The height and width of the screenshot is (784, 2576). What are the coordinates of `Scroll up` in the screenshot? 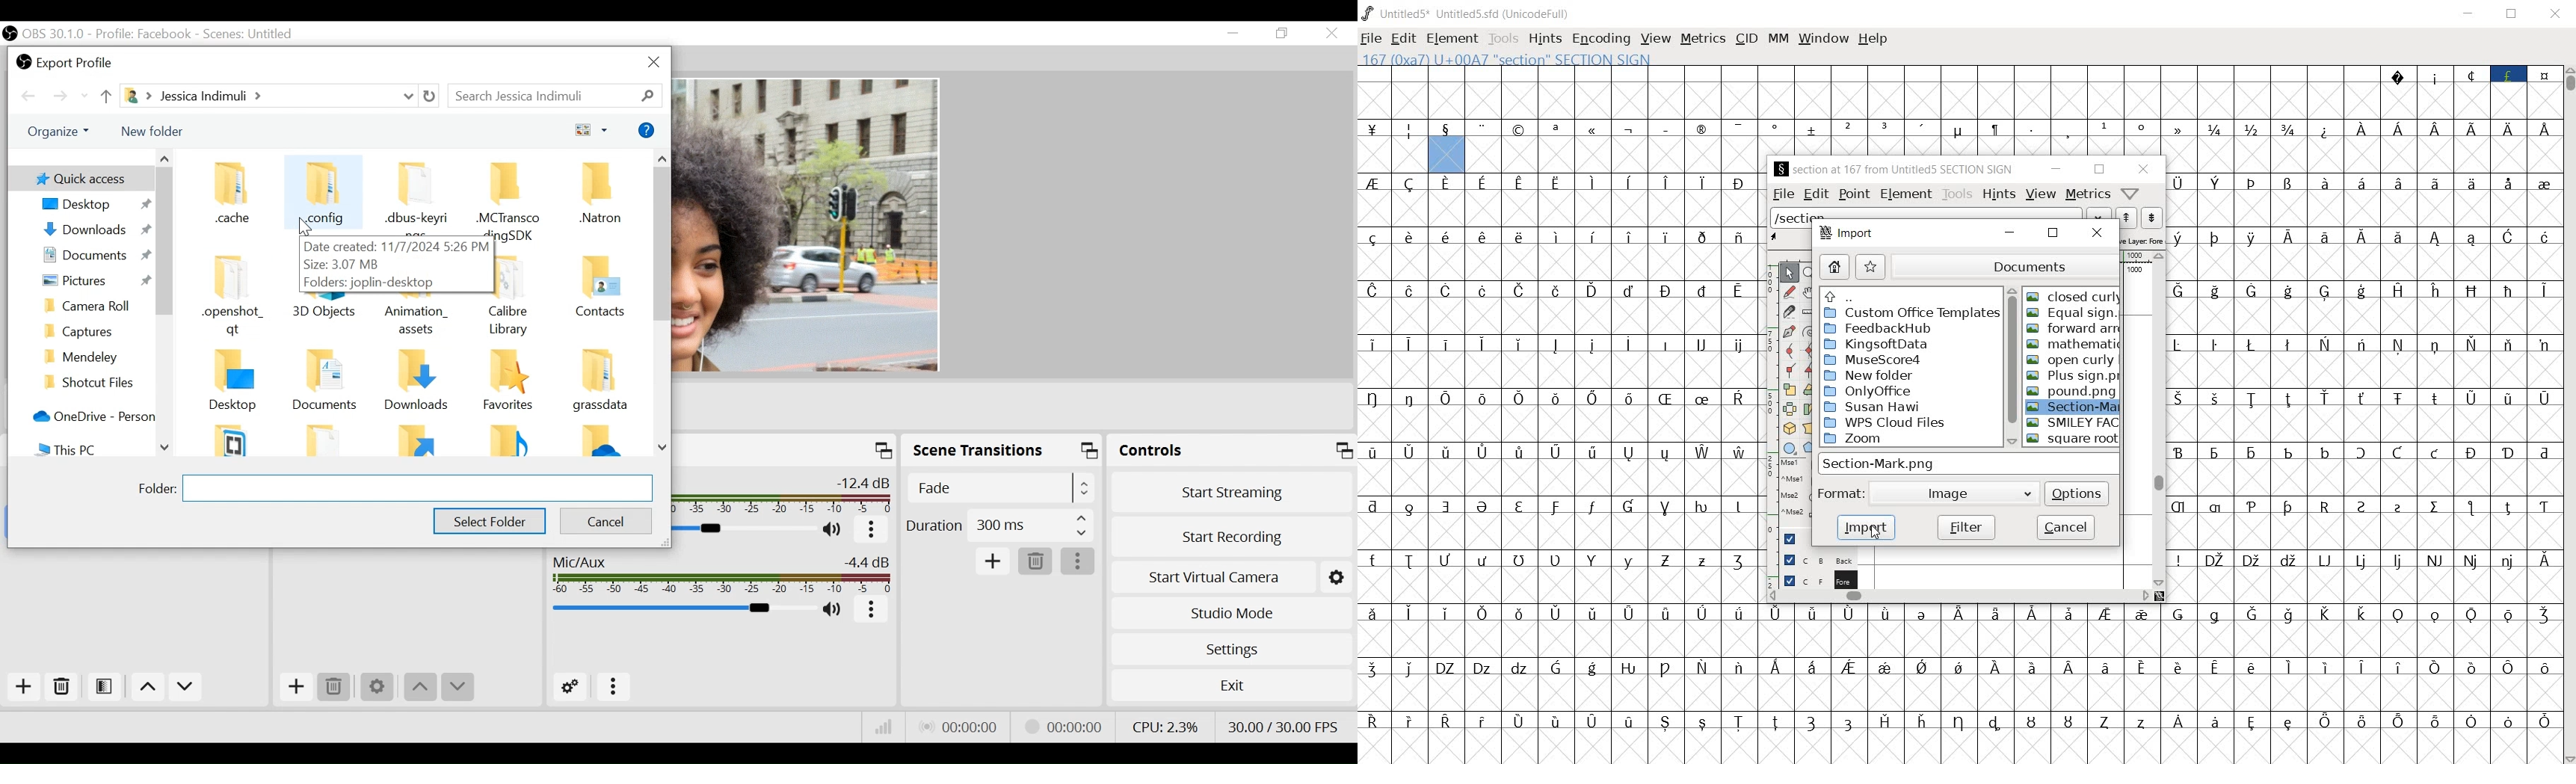 It's located at (663, 159).